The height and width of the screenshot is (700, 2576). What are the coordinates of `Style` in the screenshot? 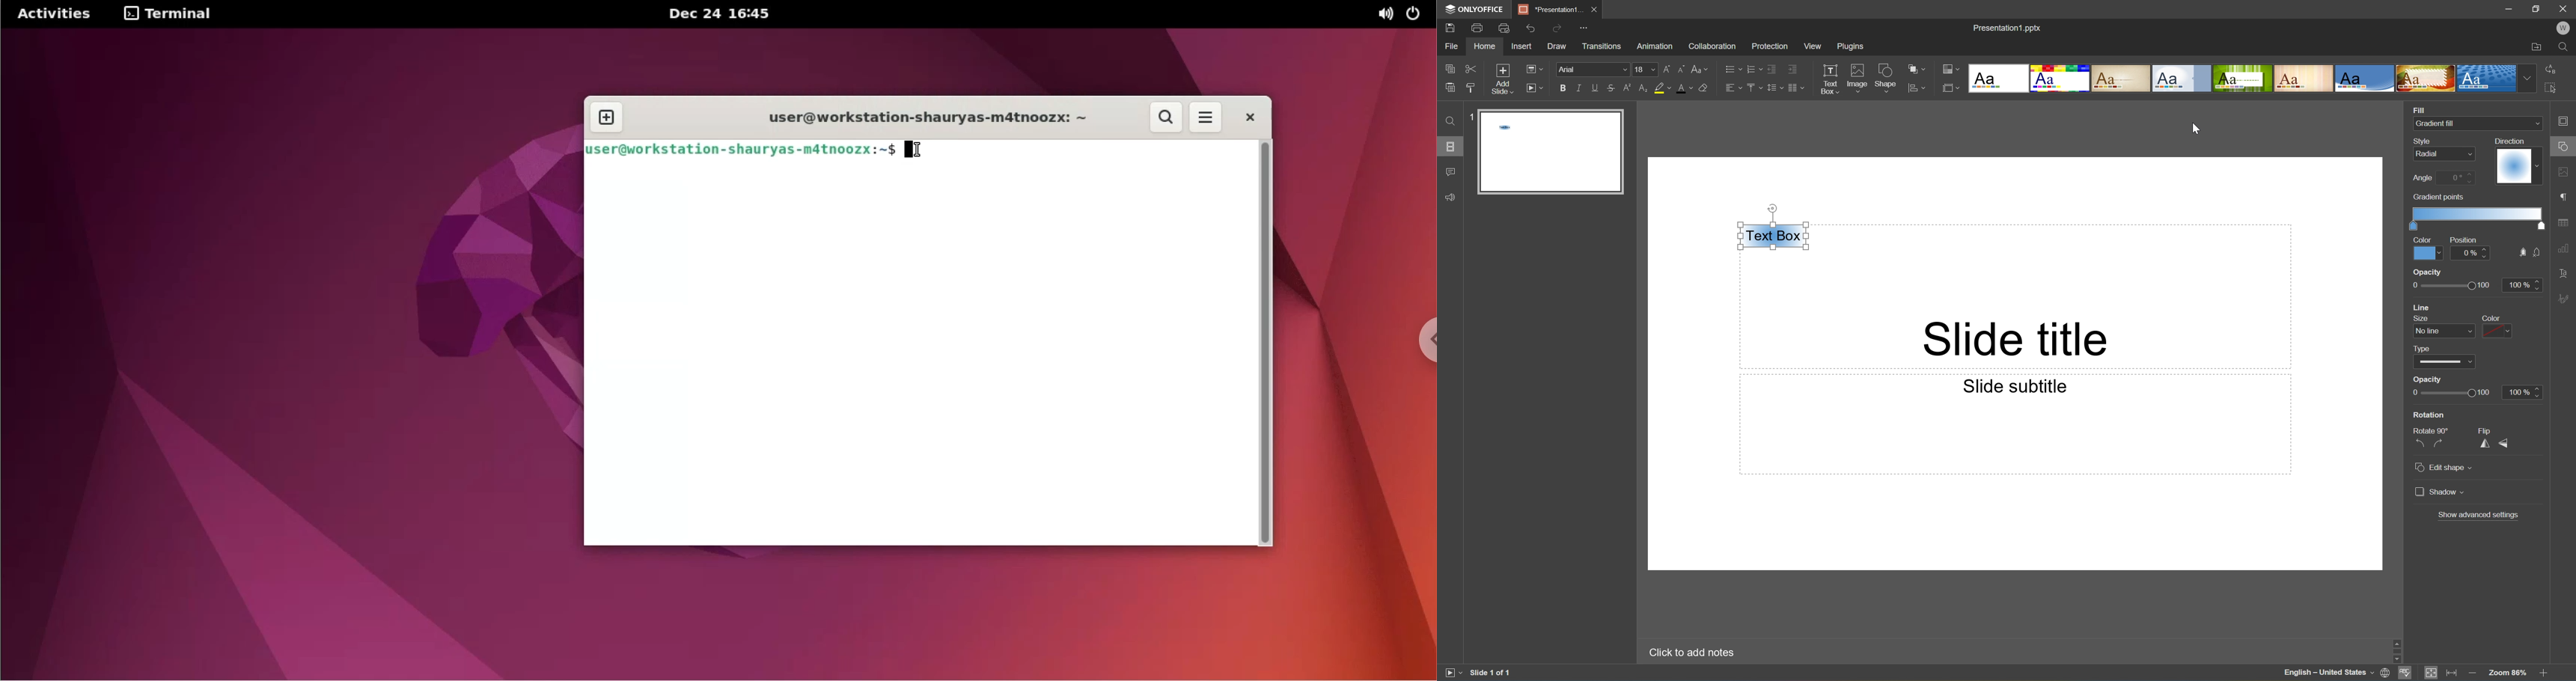 It's located at (2421, 140).